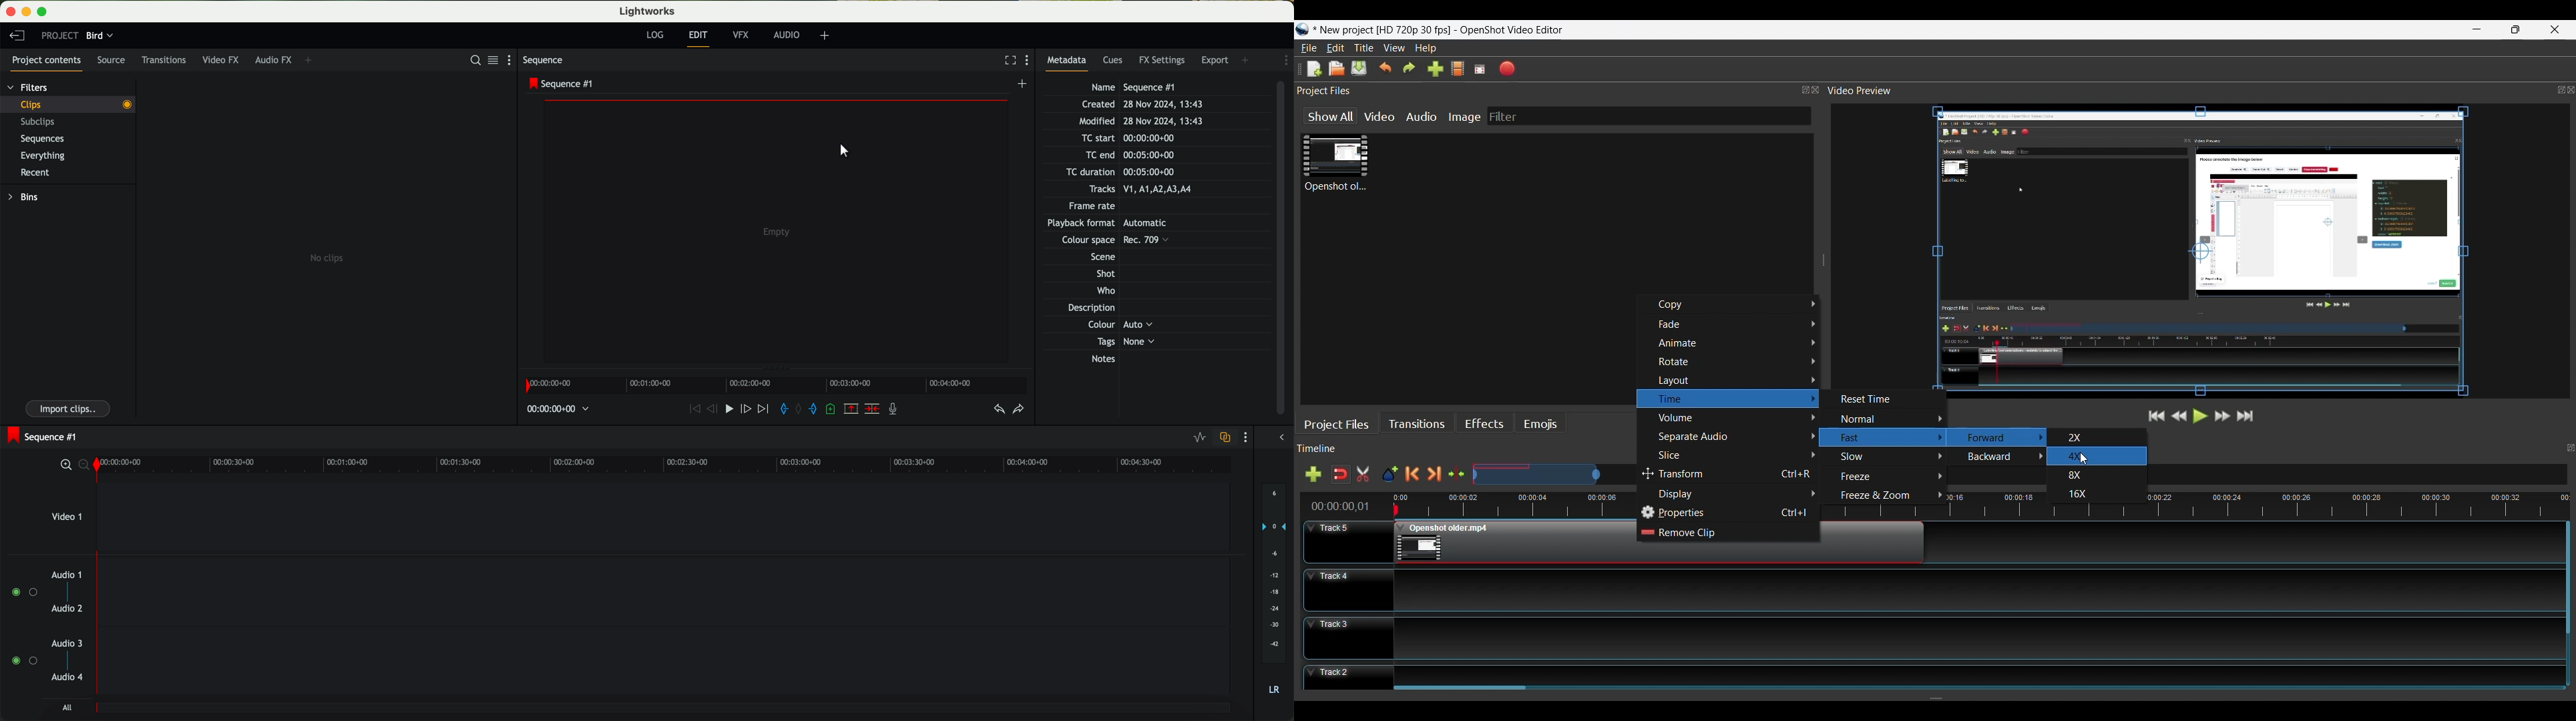 The image size is (2576, 728). I want to click on 4X, so click(2079, 456).